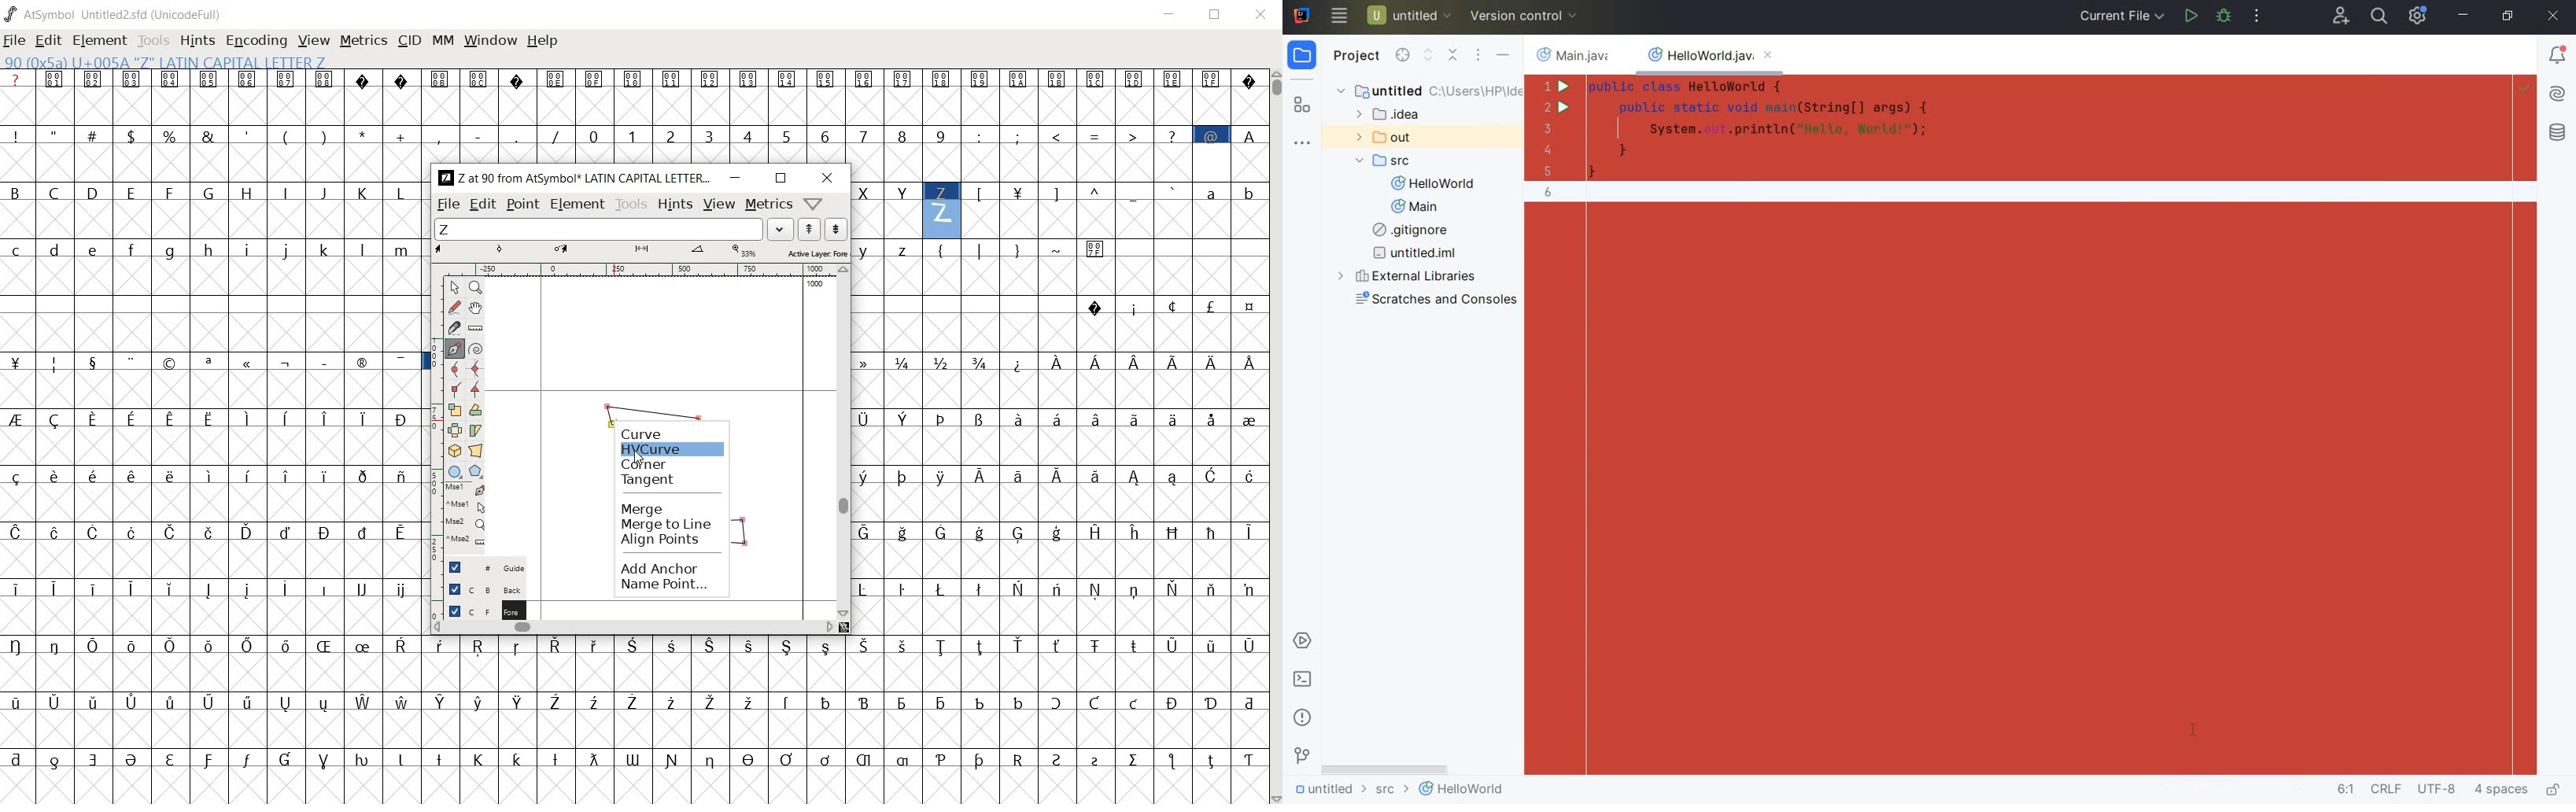  What do you see at coordinates (443, 40) in the screenshot?
I see `mm` at bounding box center [443, 40].